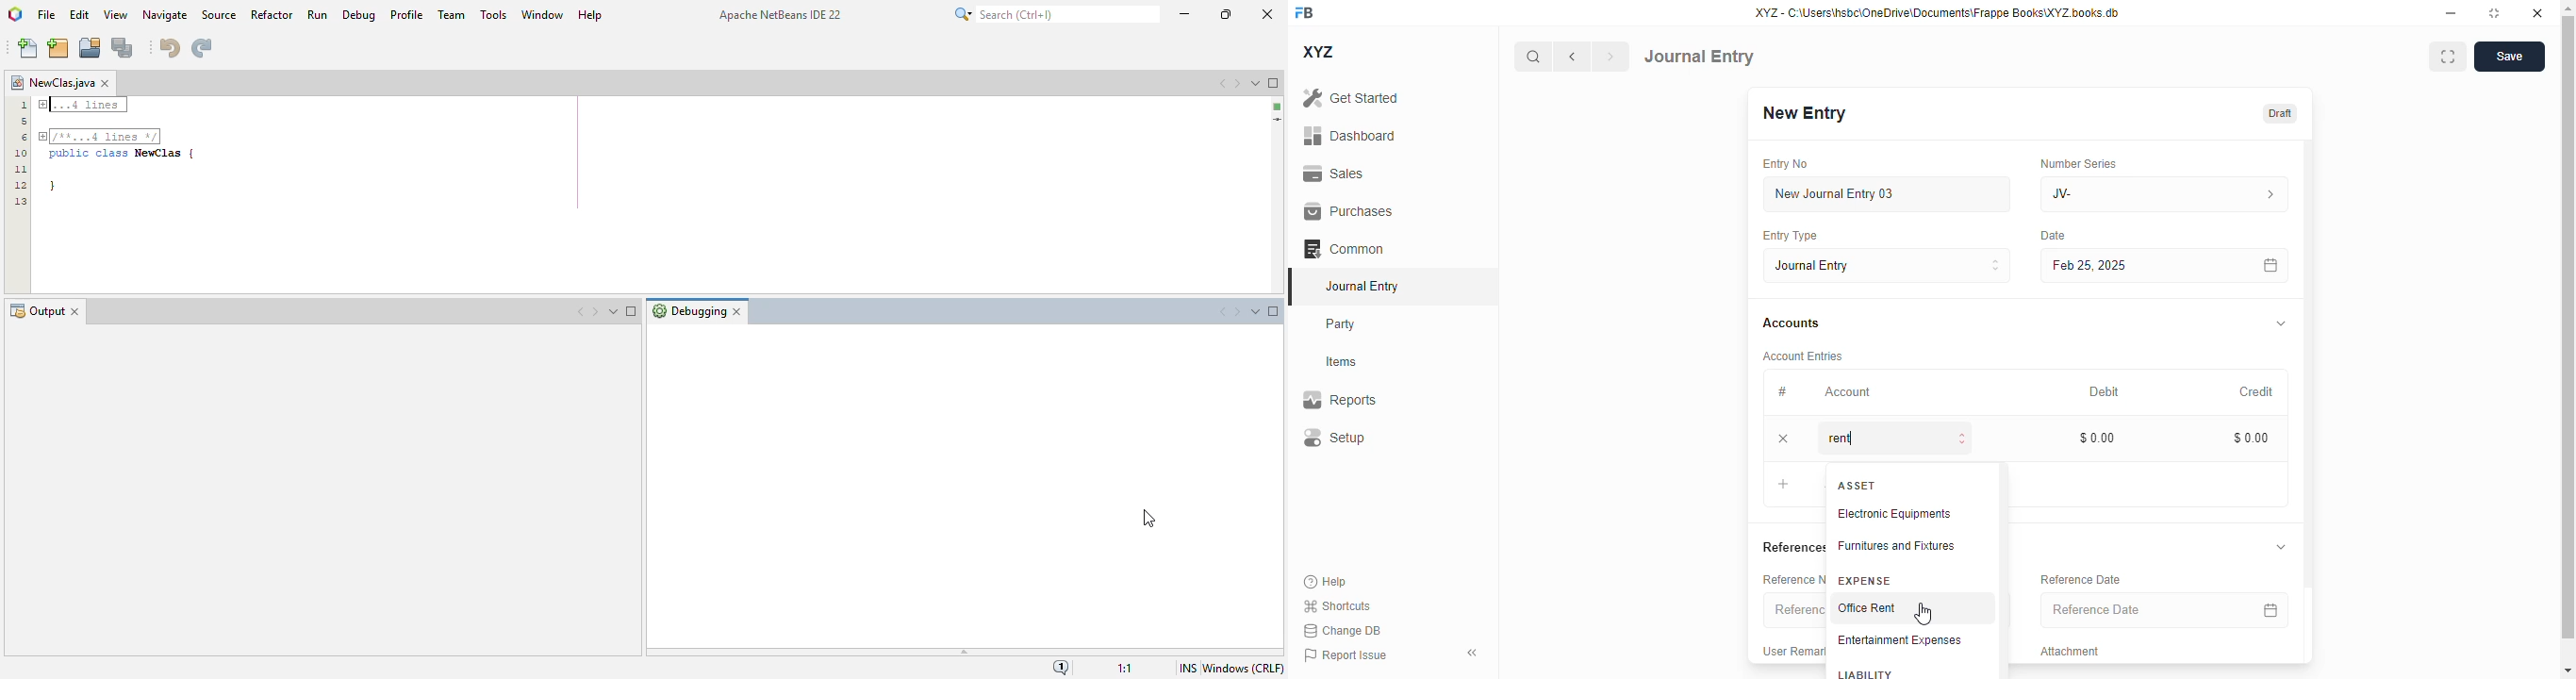 The width and height of the screenshot is (2576, 700). I want to click on sales, so click(1336, 174).